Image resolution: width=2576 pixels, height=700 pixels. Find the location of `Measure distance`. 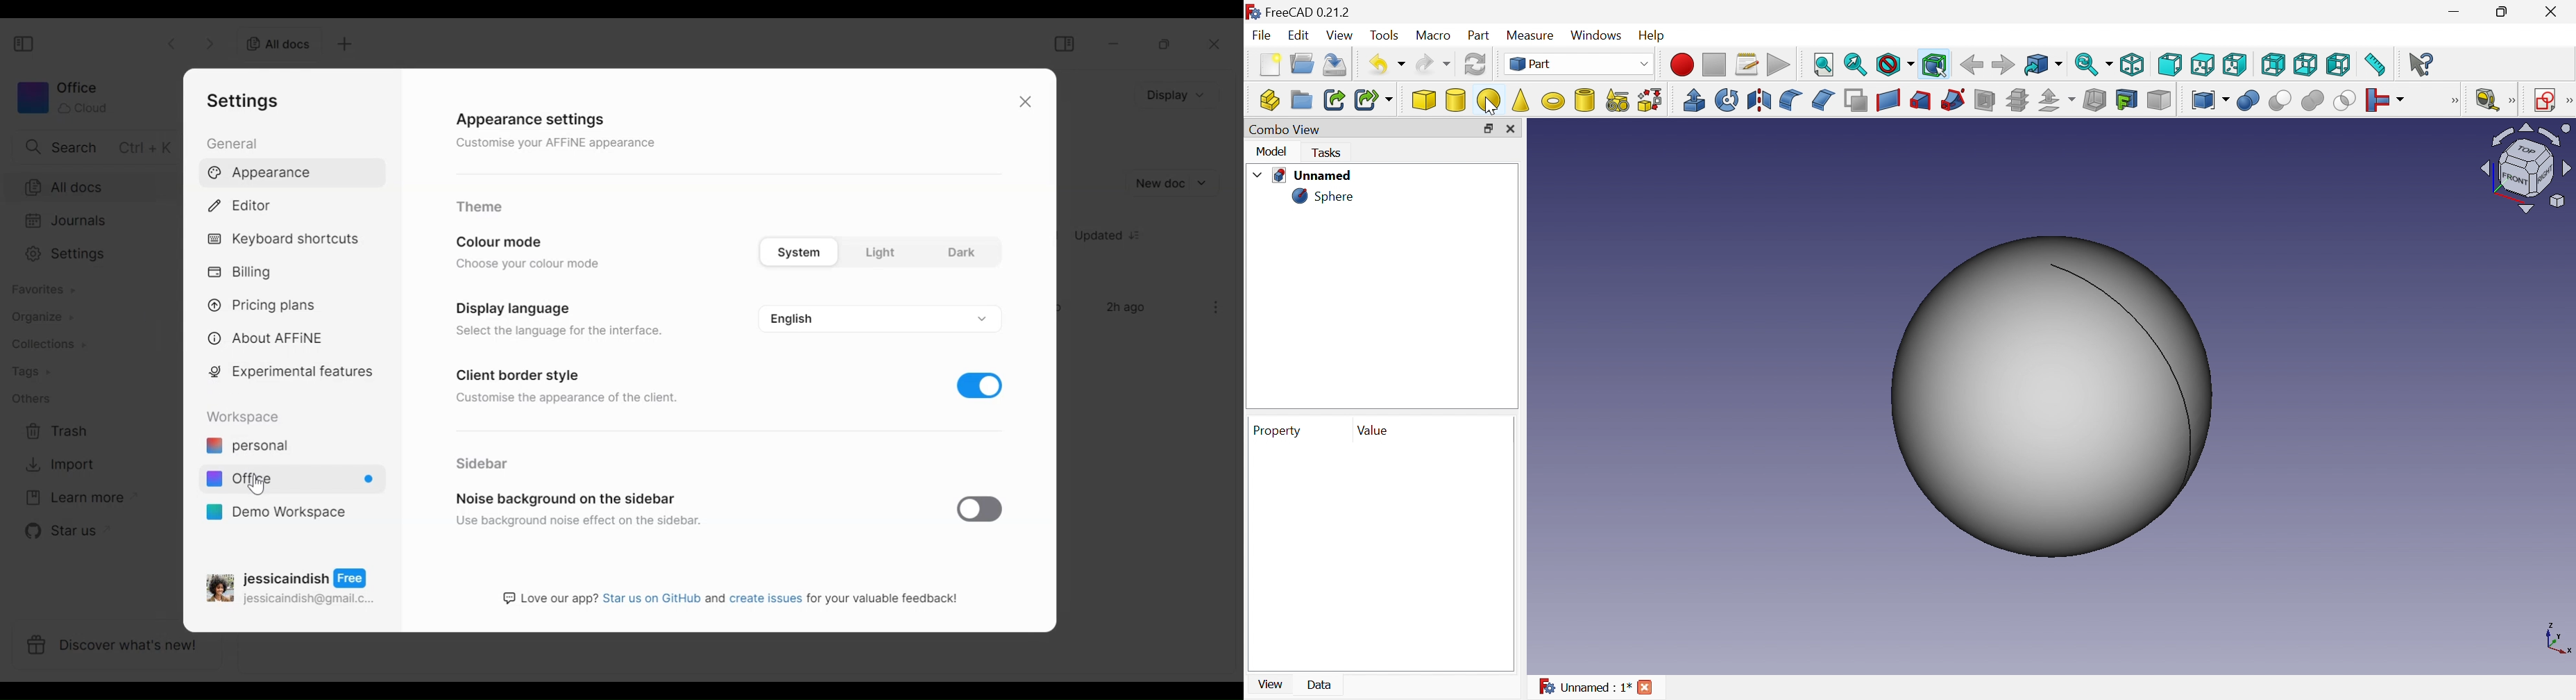

Measure distance is located at coordinates (2376, 65).